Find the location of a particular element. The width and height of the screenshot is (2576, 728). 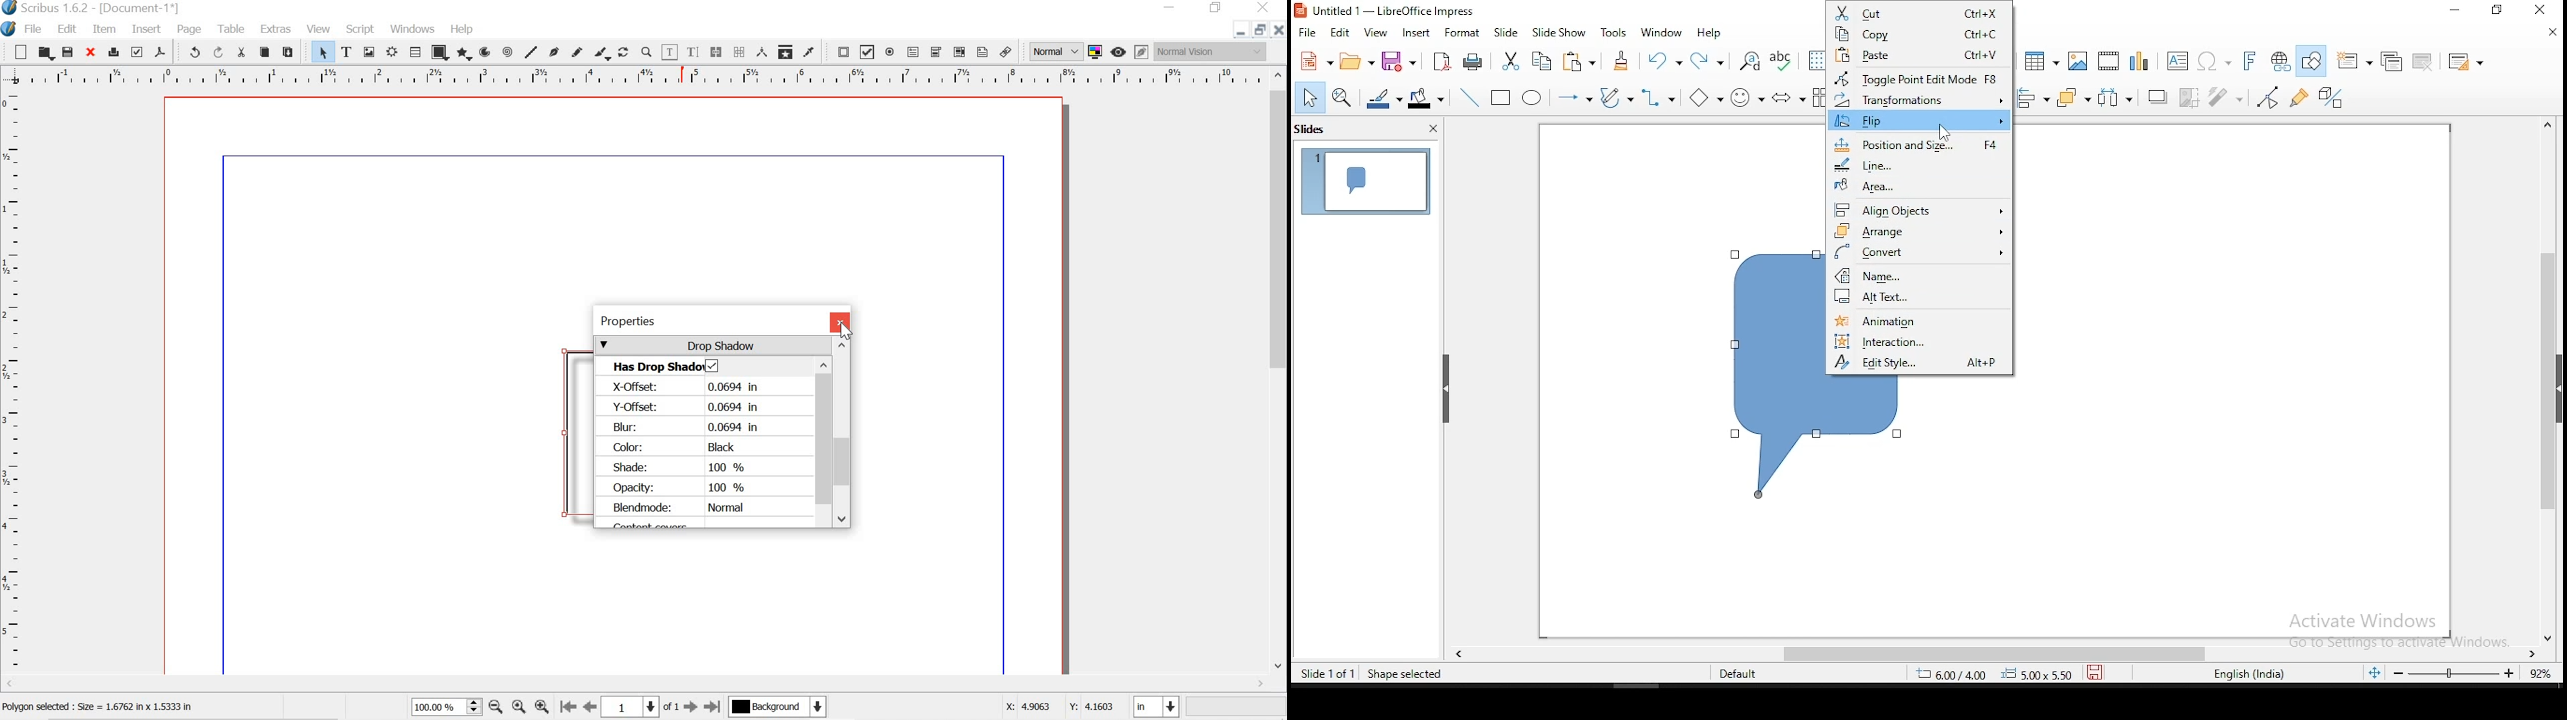

properties is located at coordinates (701, 321).